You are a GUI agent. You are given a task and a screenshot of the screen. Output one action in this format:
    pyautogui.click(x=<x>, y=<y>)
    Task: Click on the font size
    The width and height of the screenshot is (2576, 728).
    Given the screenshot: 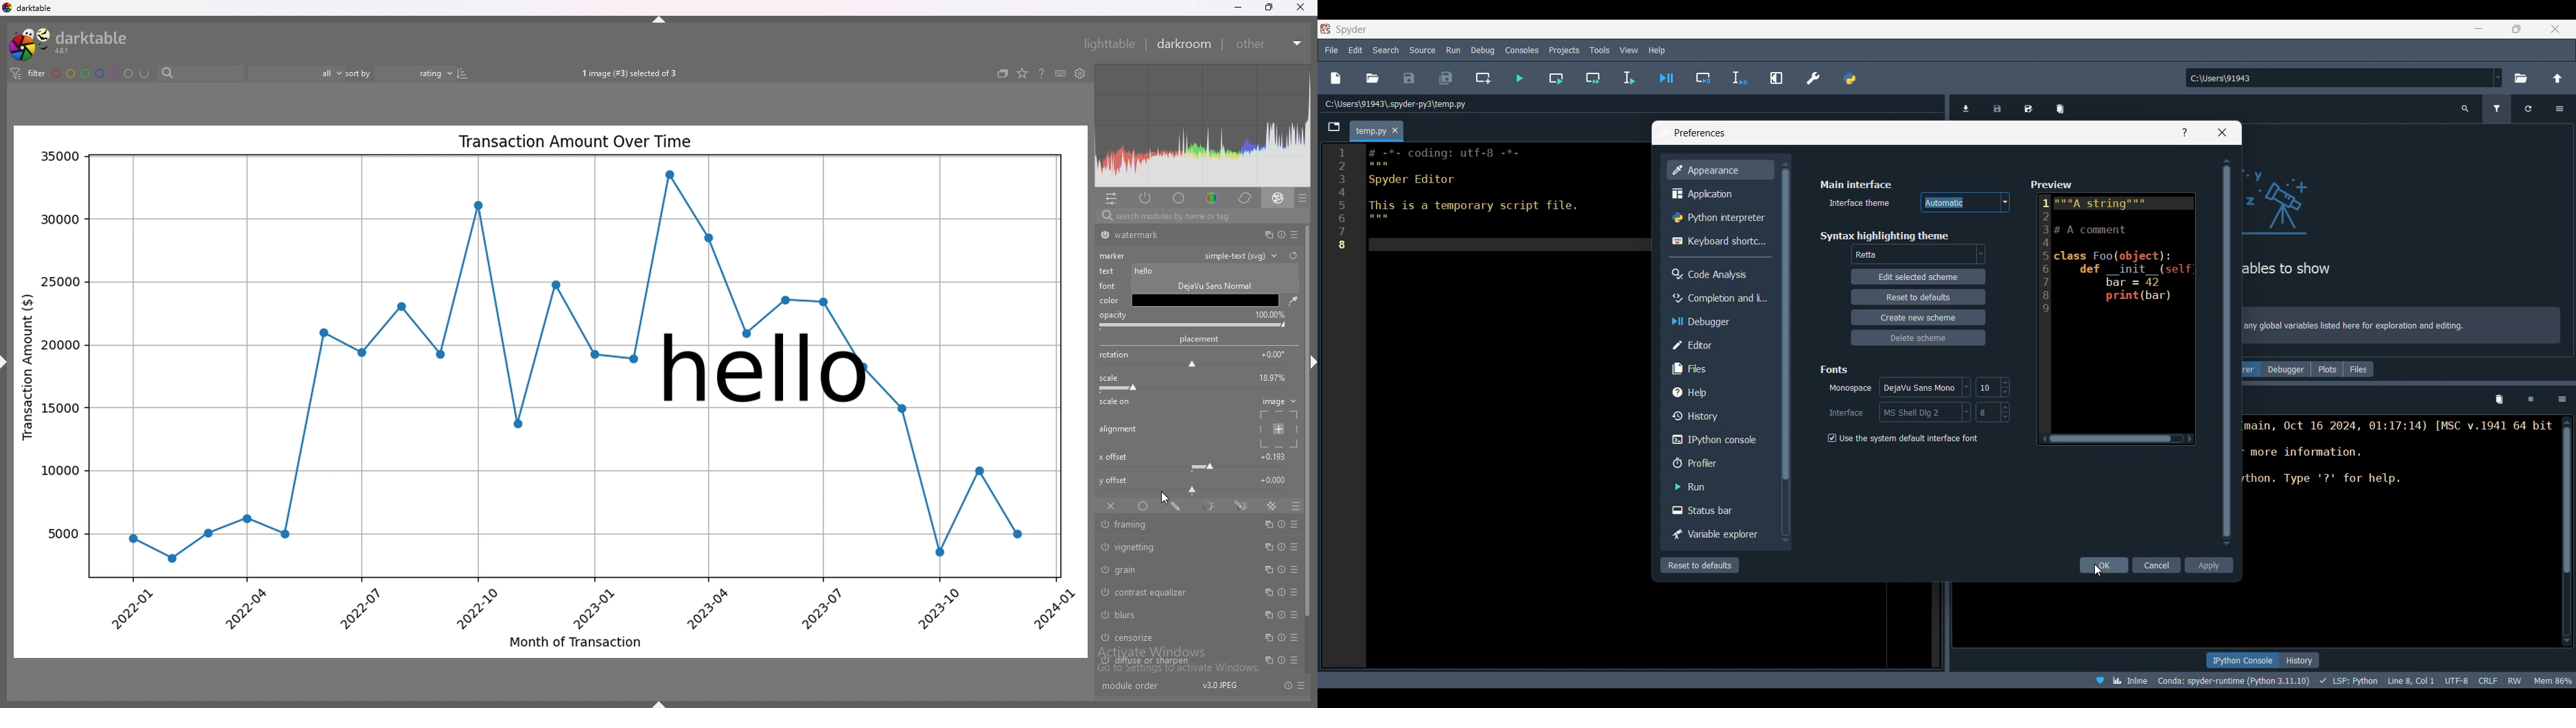 What is the action you would take?
    pyautogui.click(x=1992, y=387)
    